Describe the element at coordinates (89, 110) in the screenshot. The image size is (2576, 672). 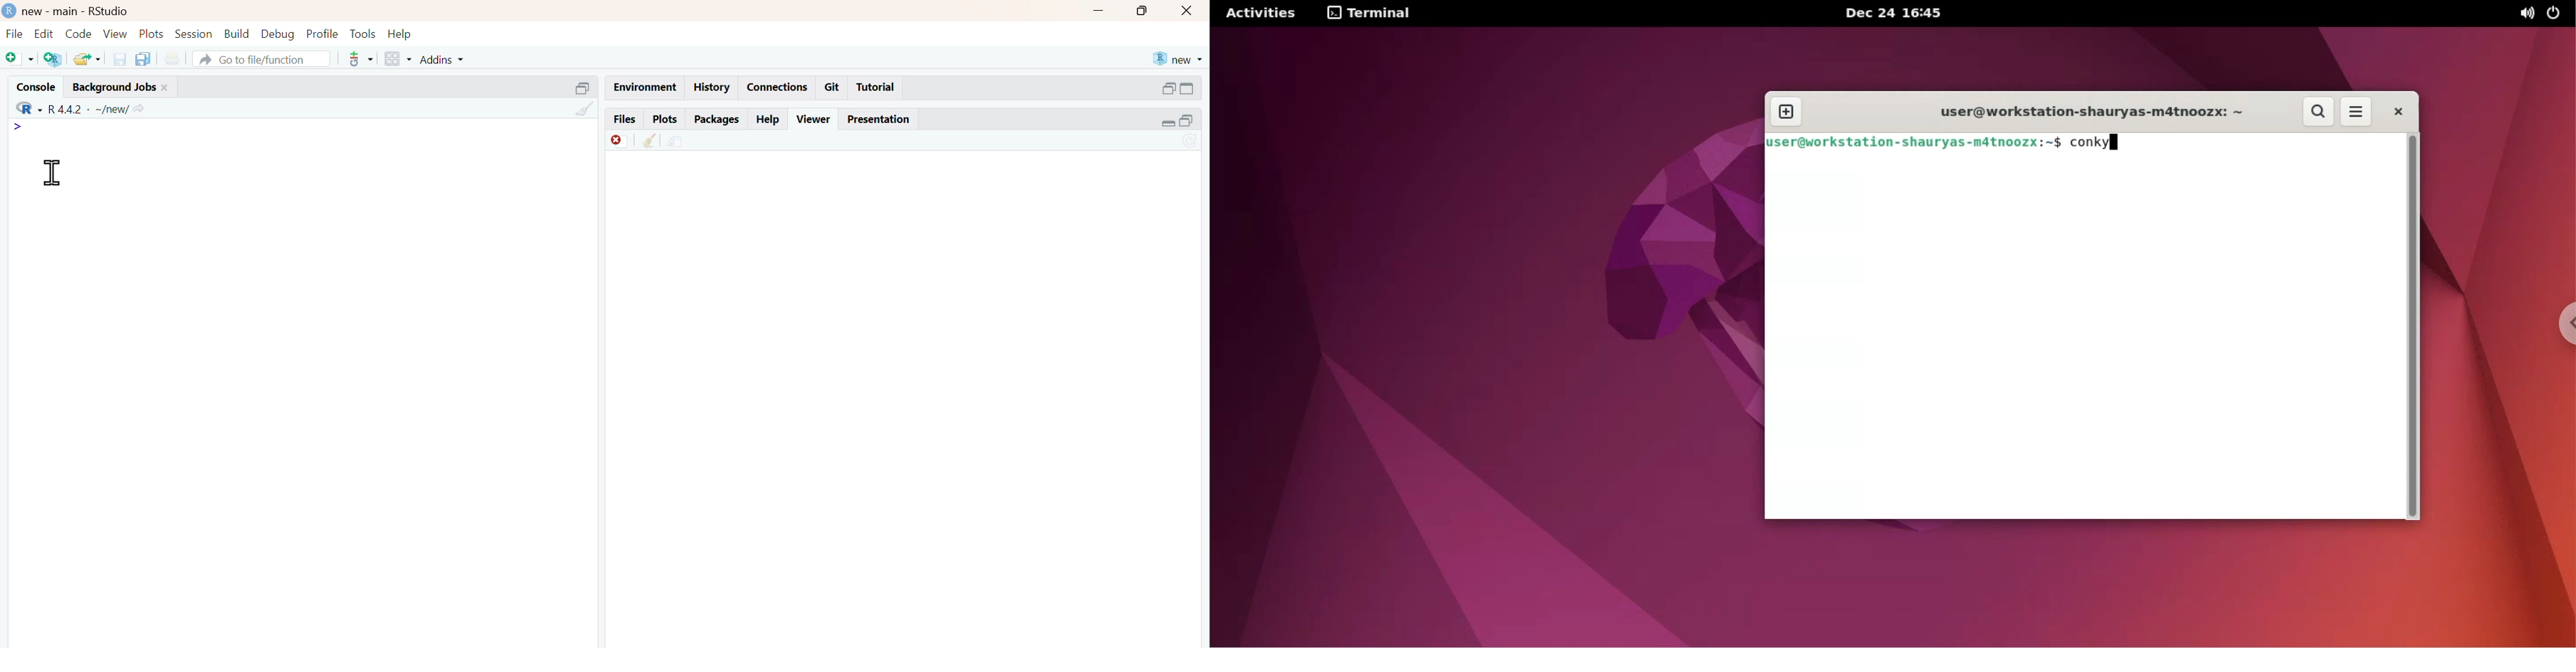
I see `R 4.4.2 ~/new/` at that location.